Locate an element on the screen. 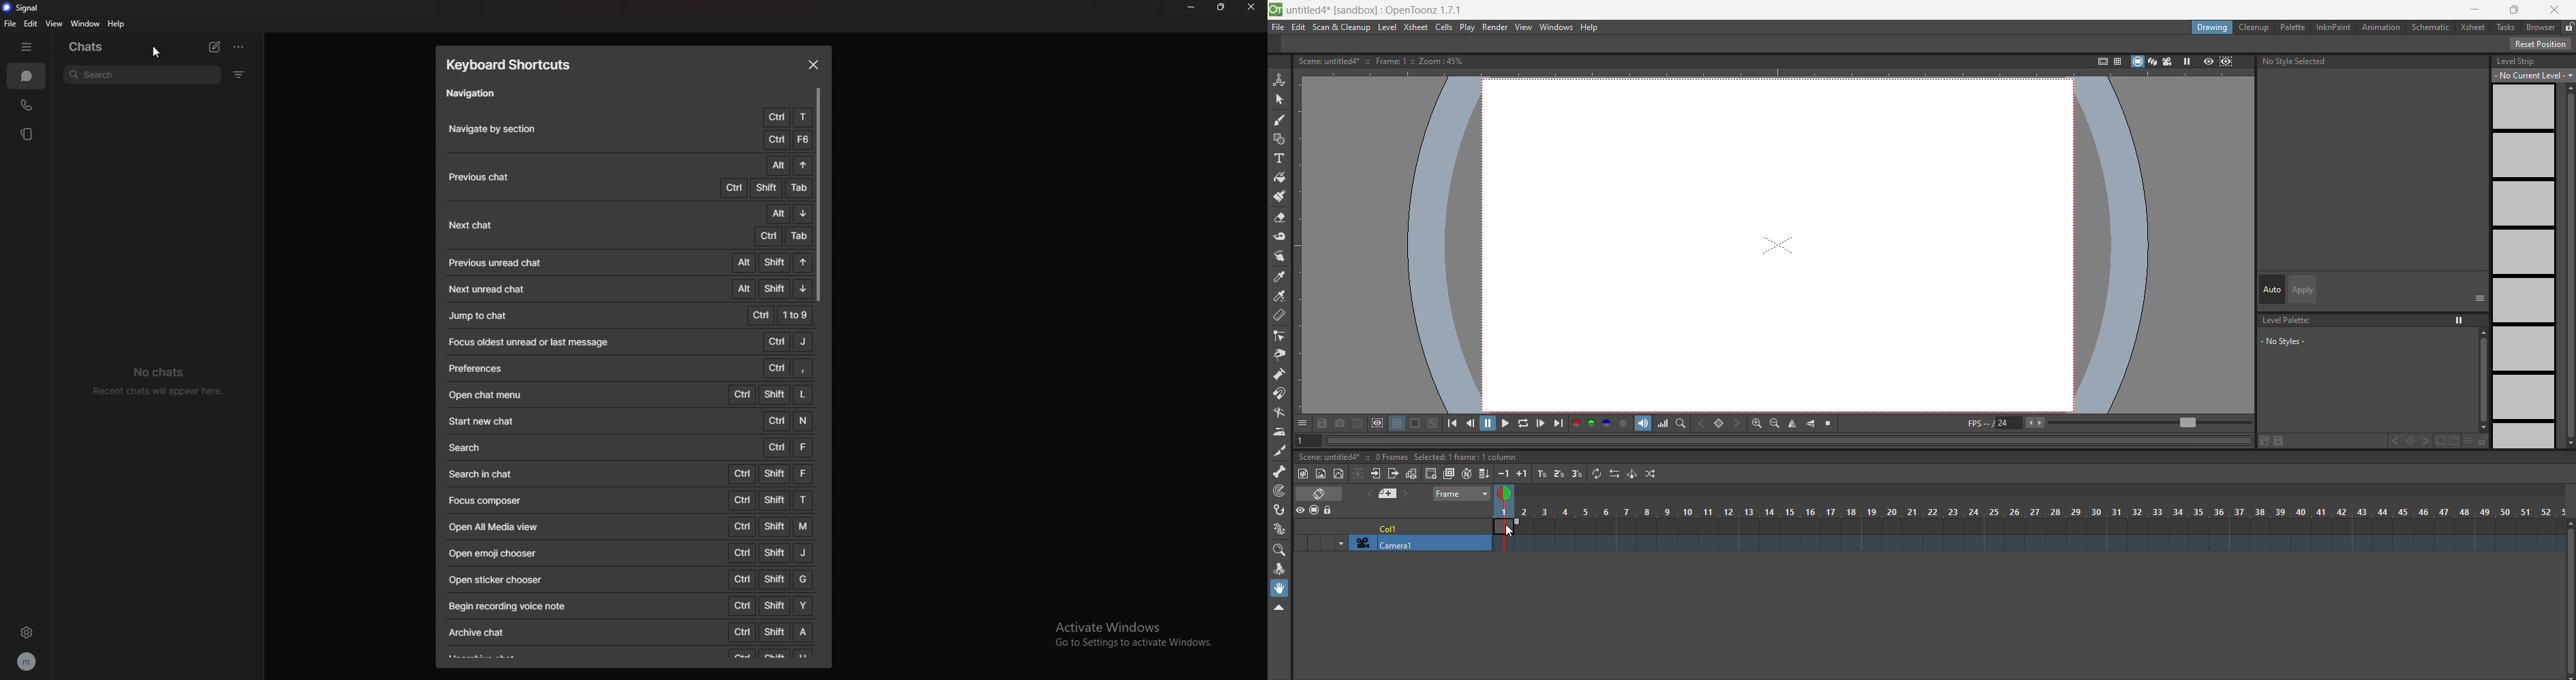 This screenshot has width=2576, height=700. window is located at coordinates (85, 24).